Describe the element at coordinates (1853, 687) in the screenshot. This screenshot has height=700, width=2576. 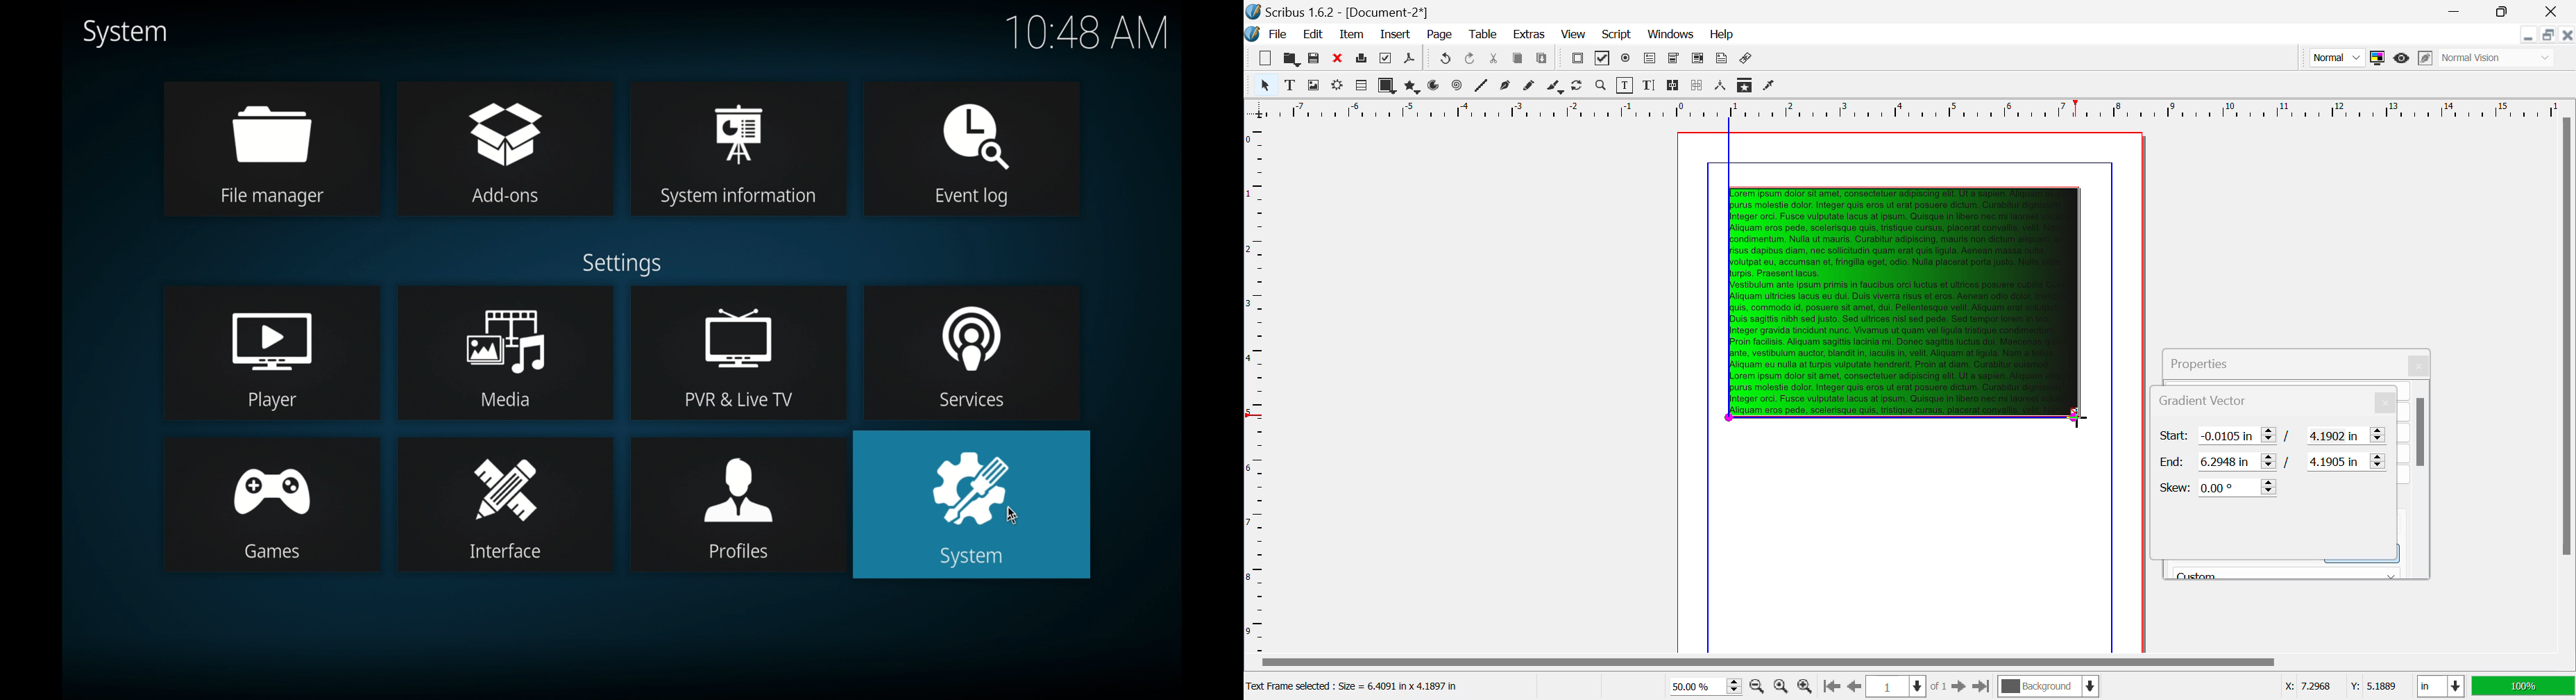
I see `Previous Page` at that location.